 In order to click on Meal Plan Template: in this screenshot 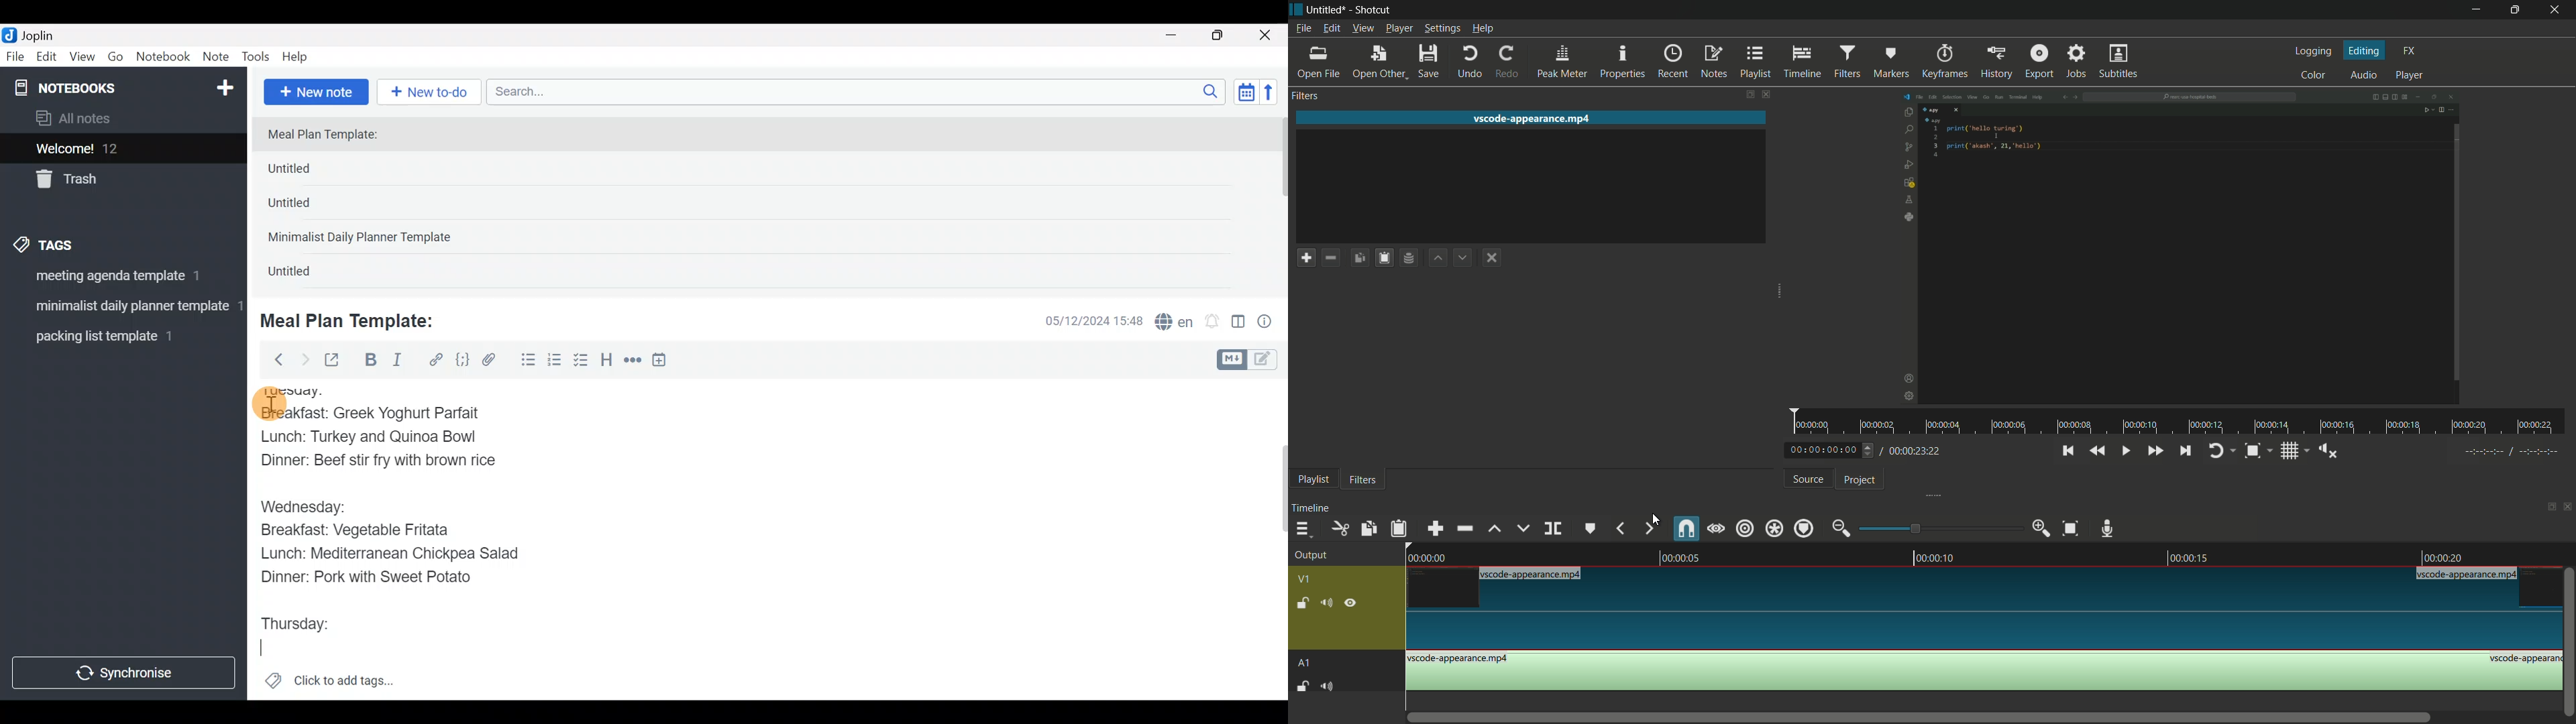, I will do `click(356, 319)`.